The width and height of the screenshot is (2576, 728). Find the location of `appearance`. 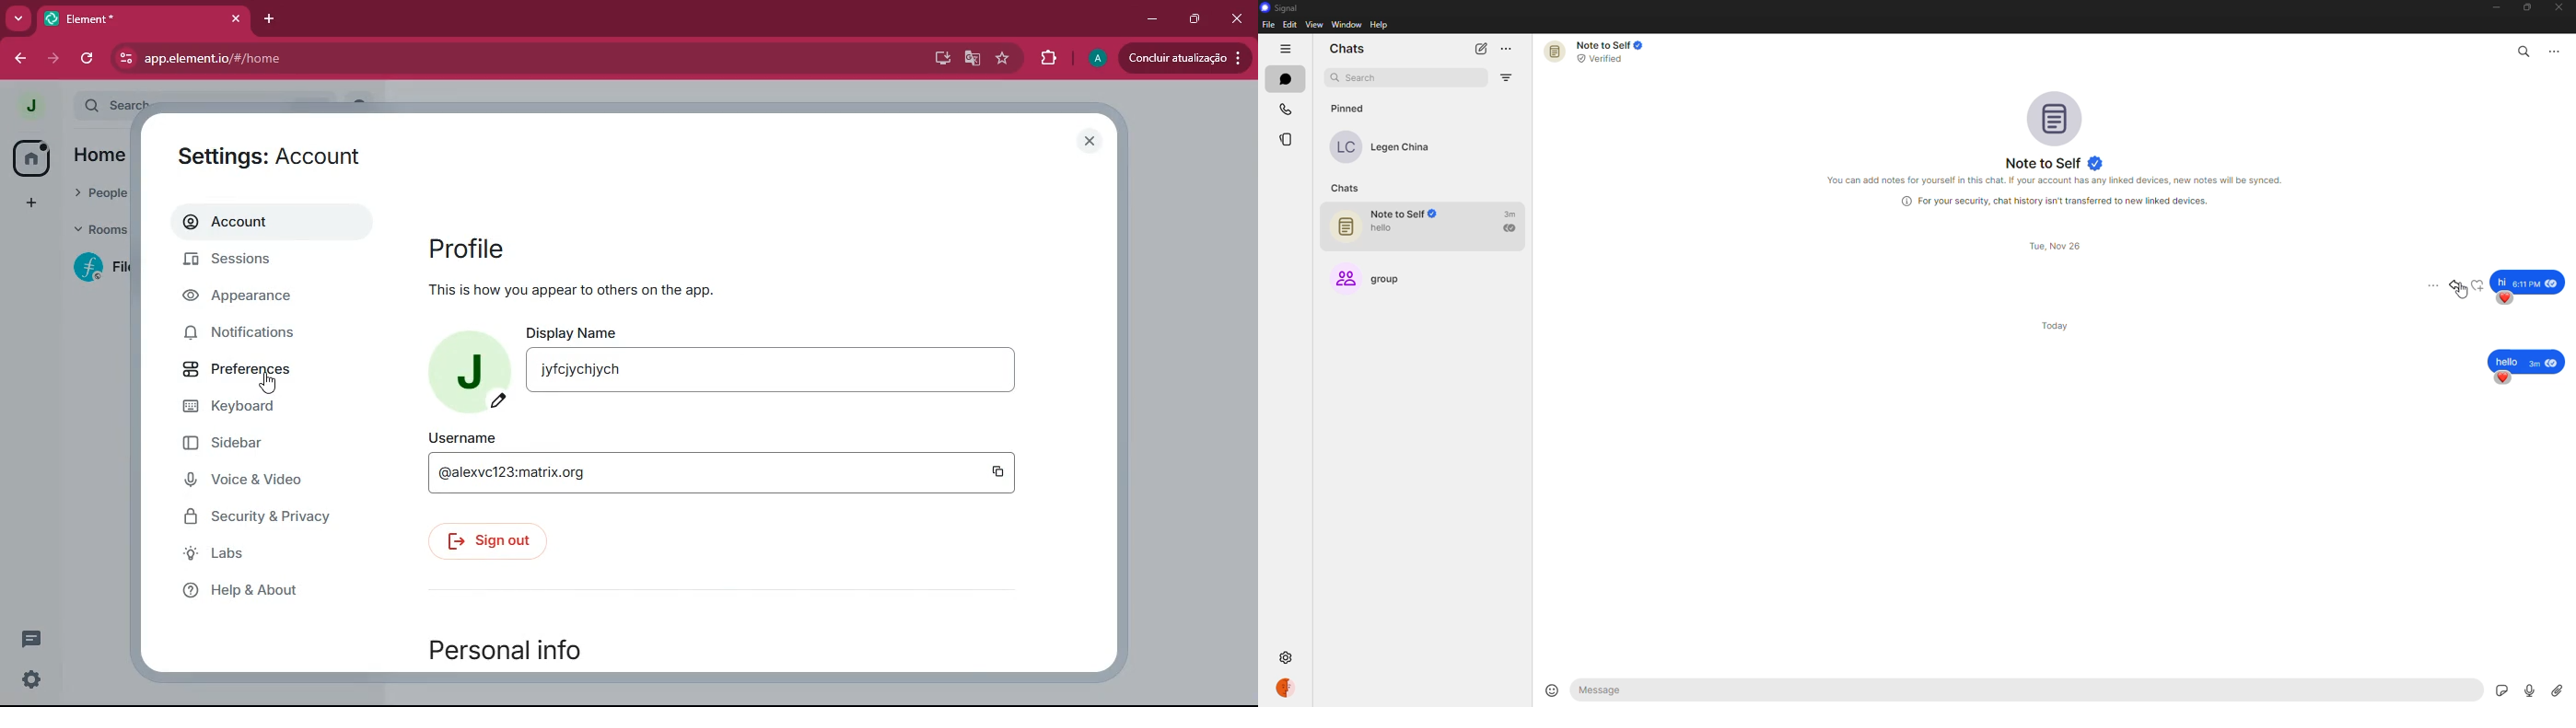

appearance is located at coordinates (258, 296).